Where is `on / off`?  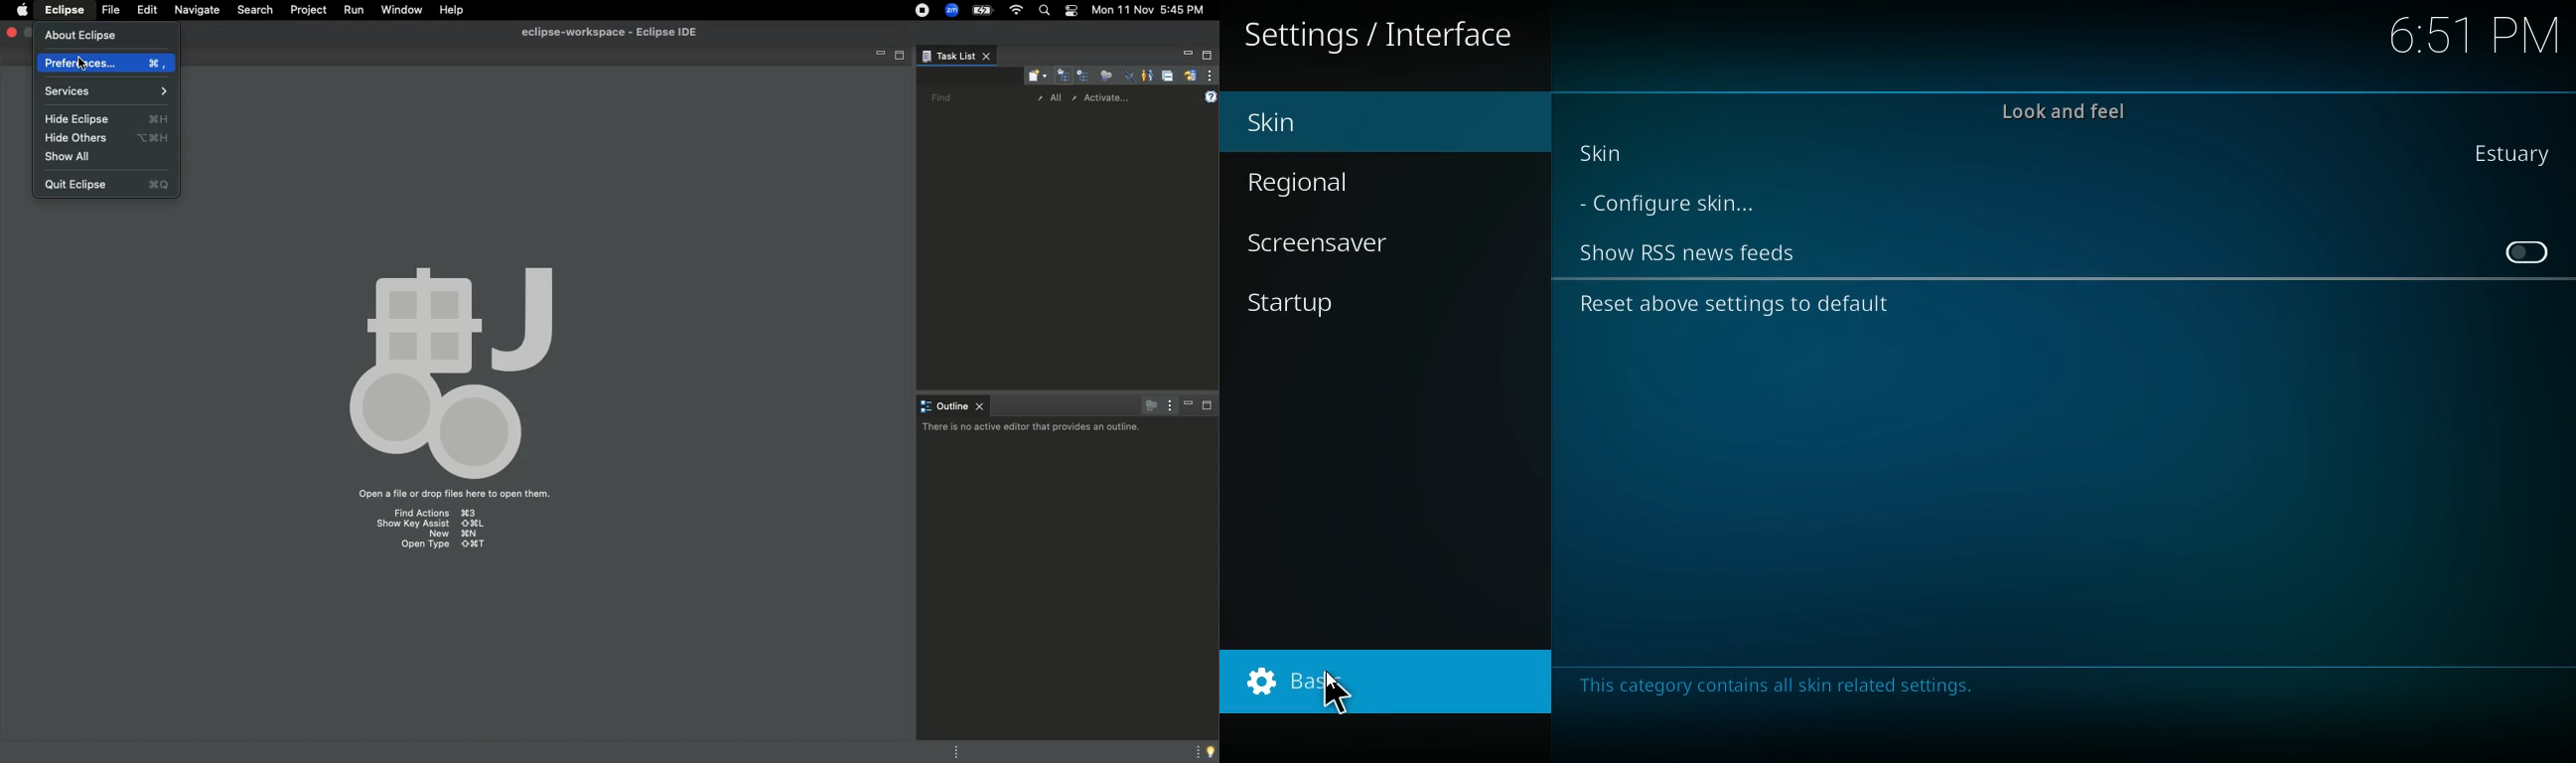 on / off is located at coordinates (2522, 249).